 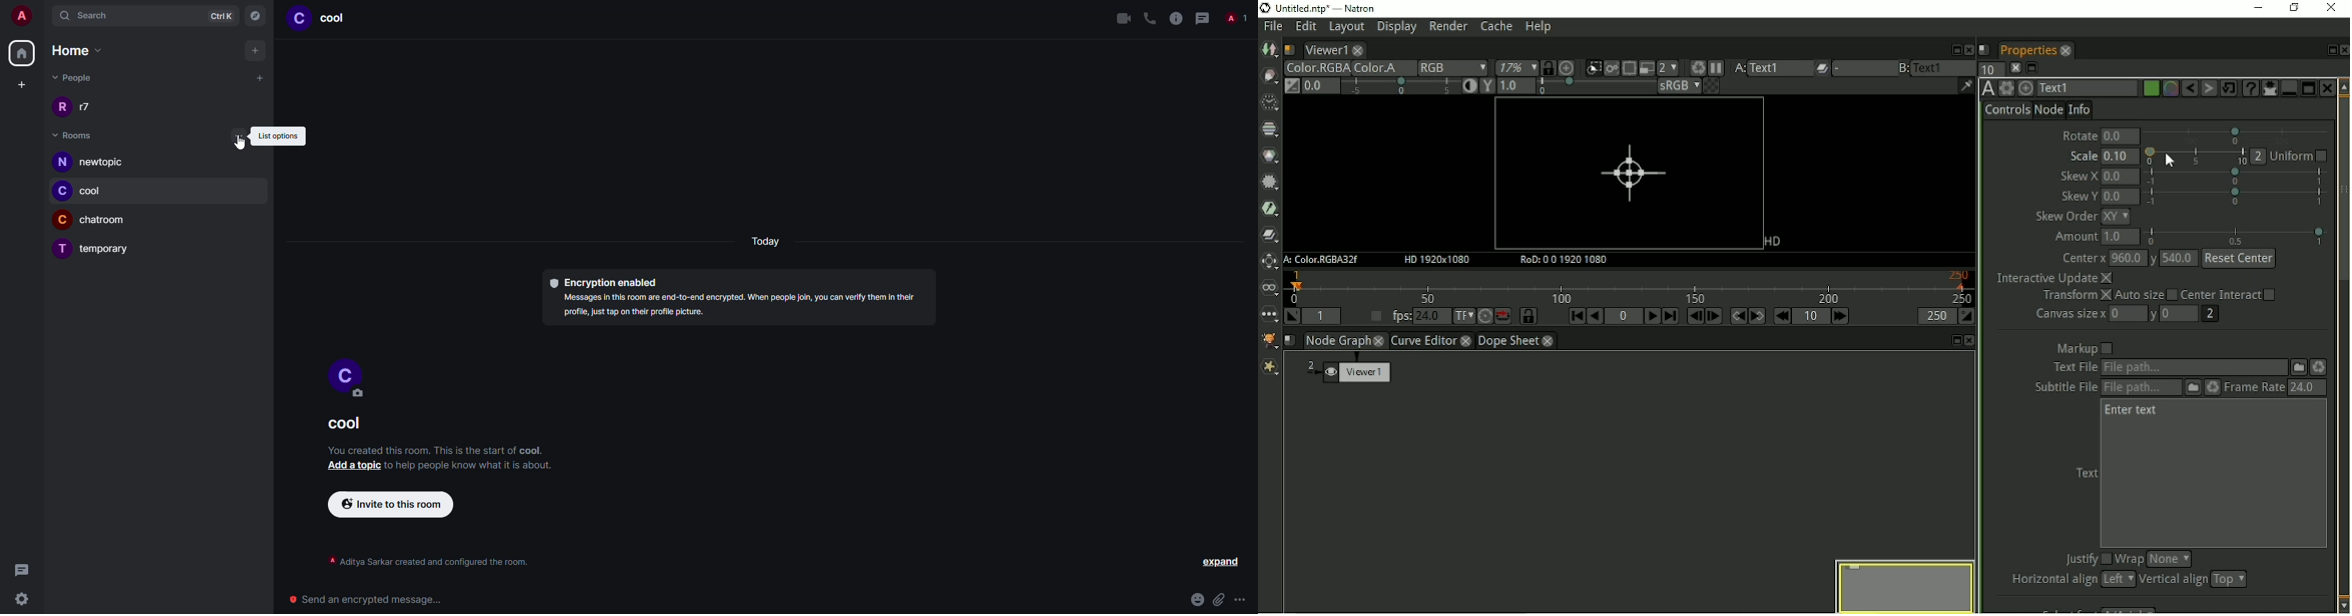 What do you see at coordinates (2085, 558) in the screenshot?
I see `Justify` at bounding box center [2085, 558].